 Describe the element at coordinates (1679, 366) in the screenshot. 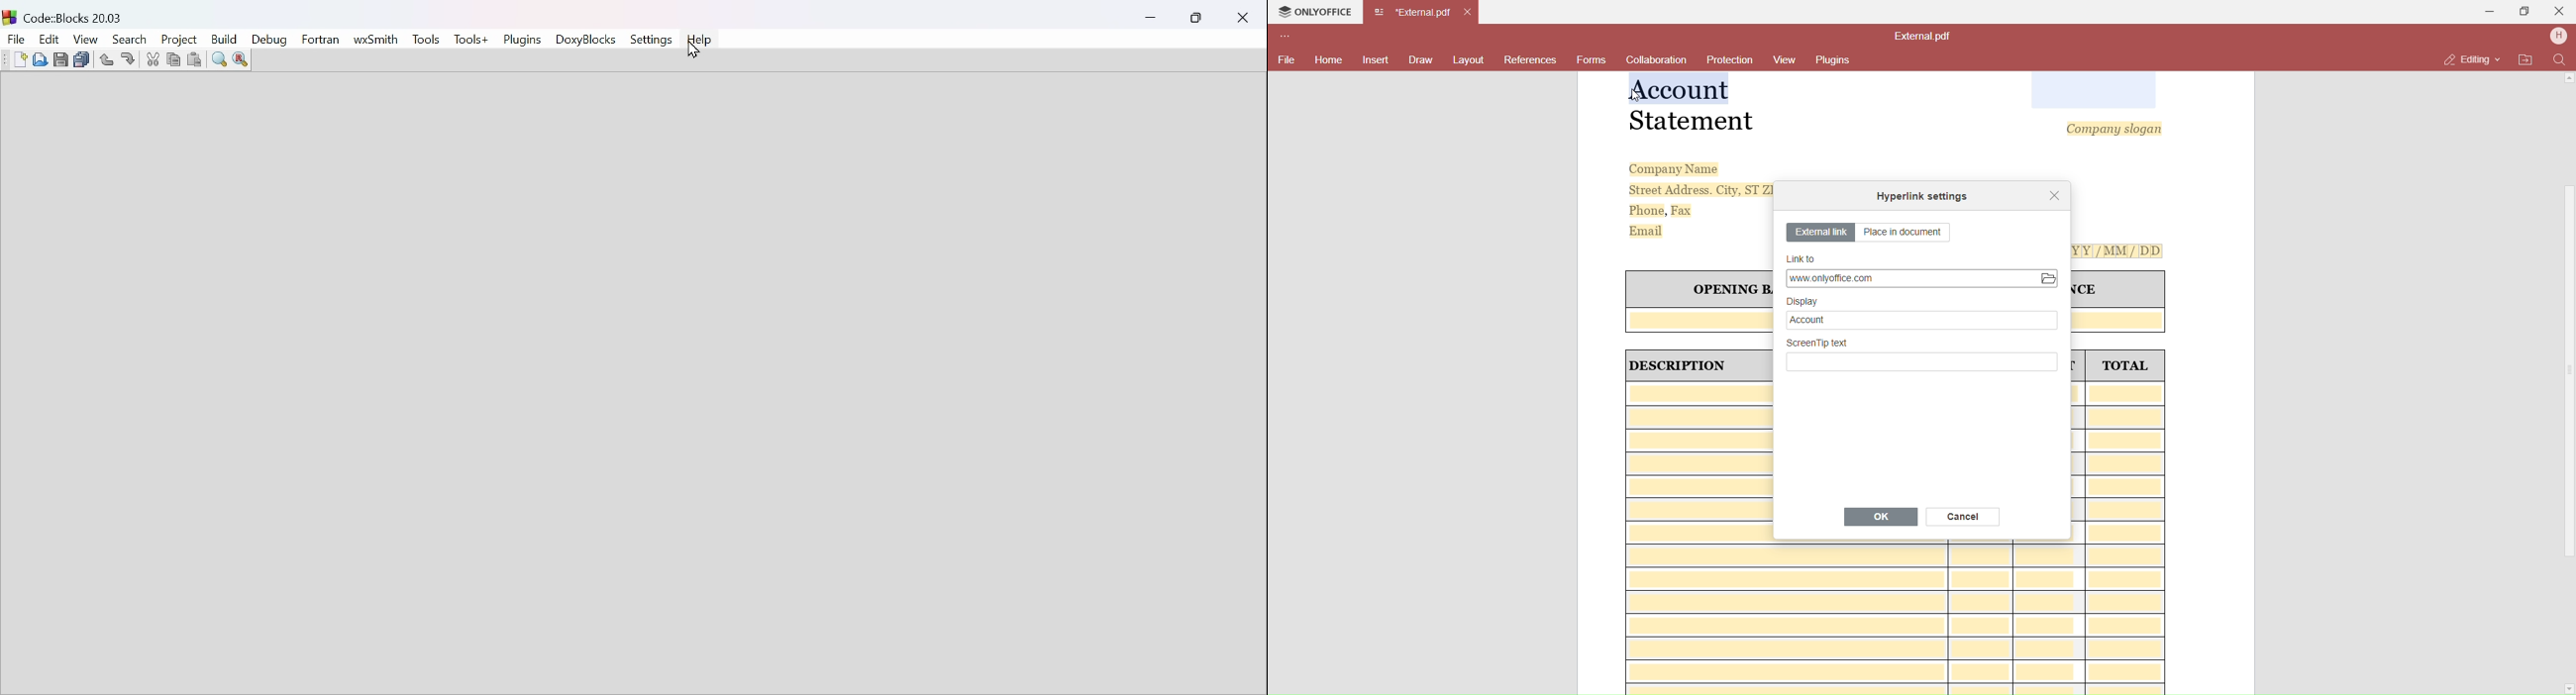

I see `| DESCRIPTION` at that location.